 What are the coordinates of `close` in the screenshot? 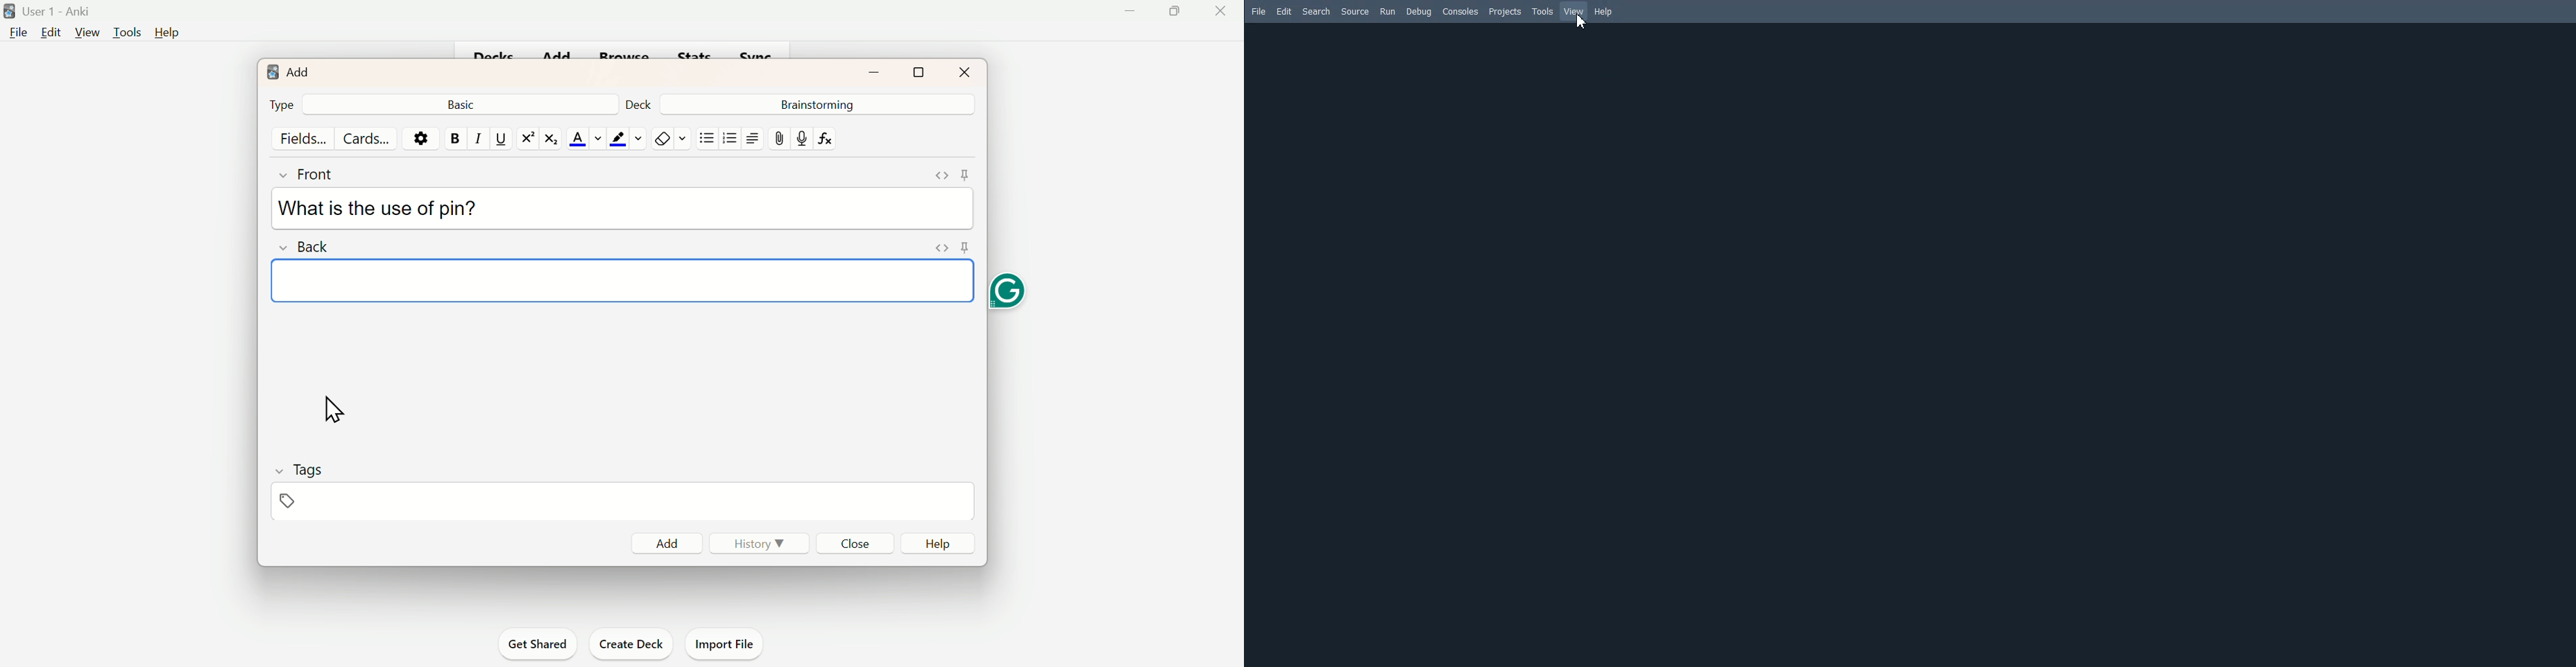 It's located at (1226, 17).